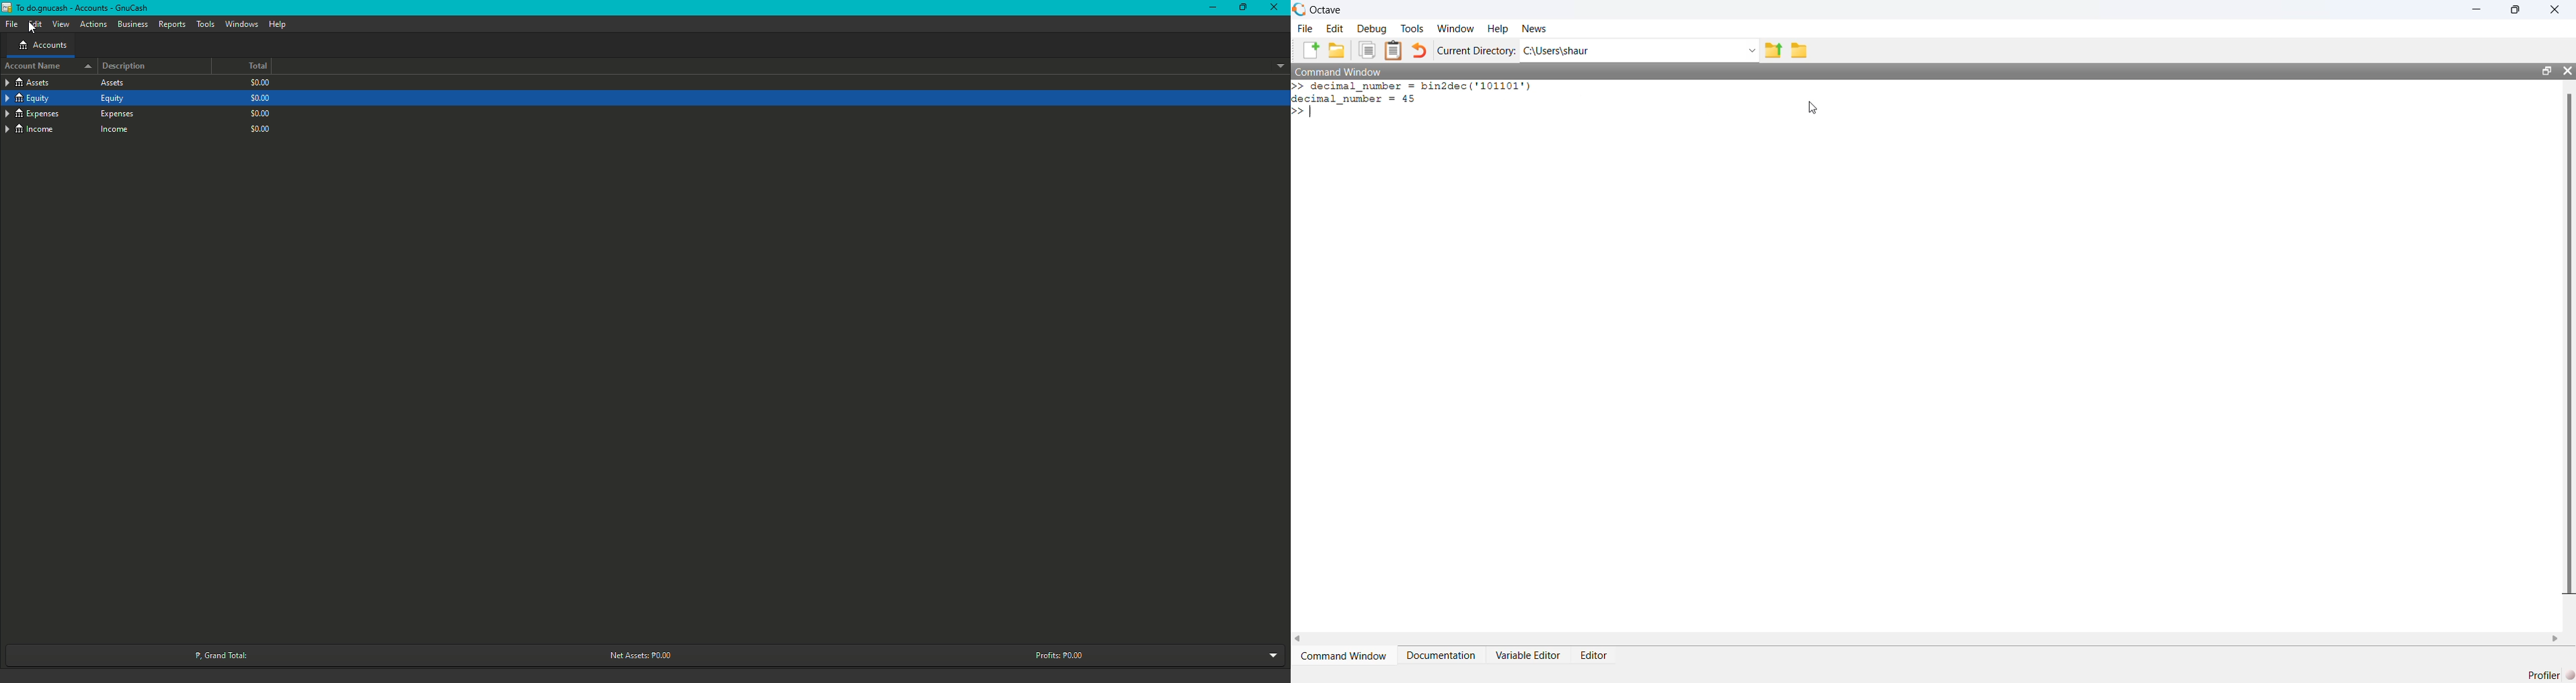 The height and width of the screenshot is (700, 2576). What do you see at coordinates (1478, 51) in the screenshot?
I see `Current Directory:` at bounding box center [1478, 51].